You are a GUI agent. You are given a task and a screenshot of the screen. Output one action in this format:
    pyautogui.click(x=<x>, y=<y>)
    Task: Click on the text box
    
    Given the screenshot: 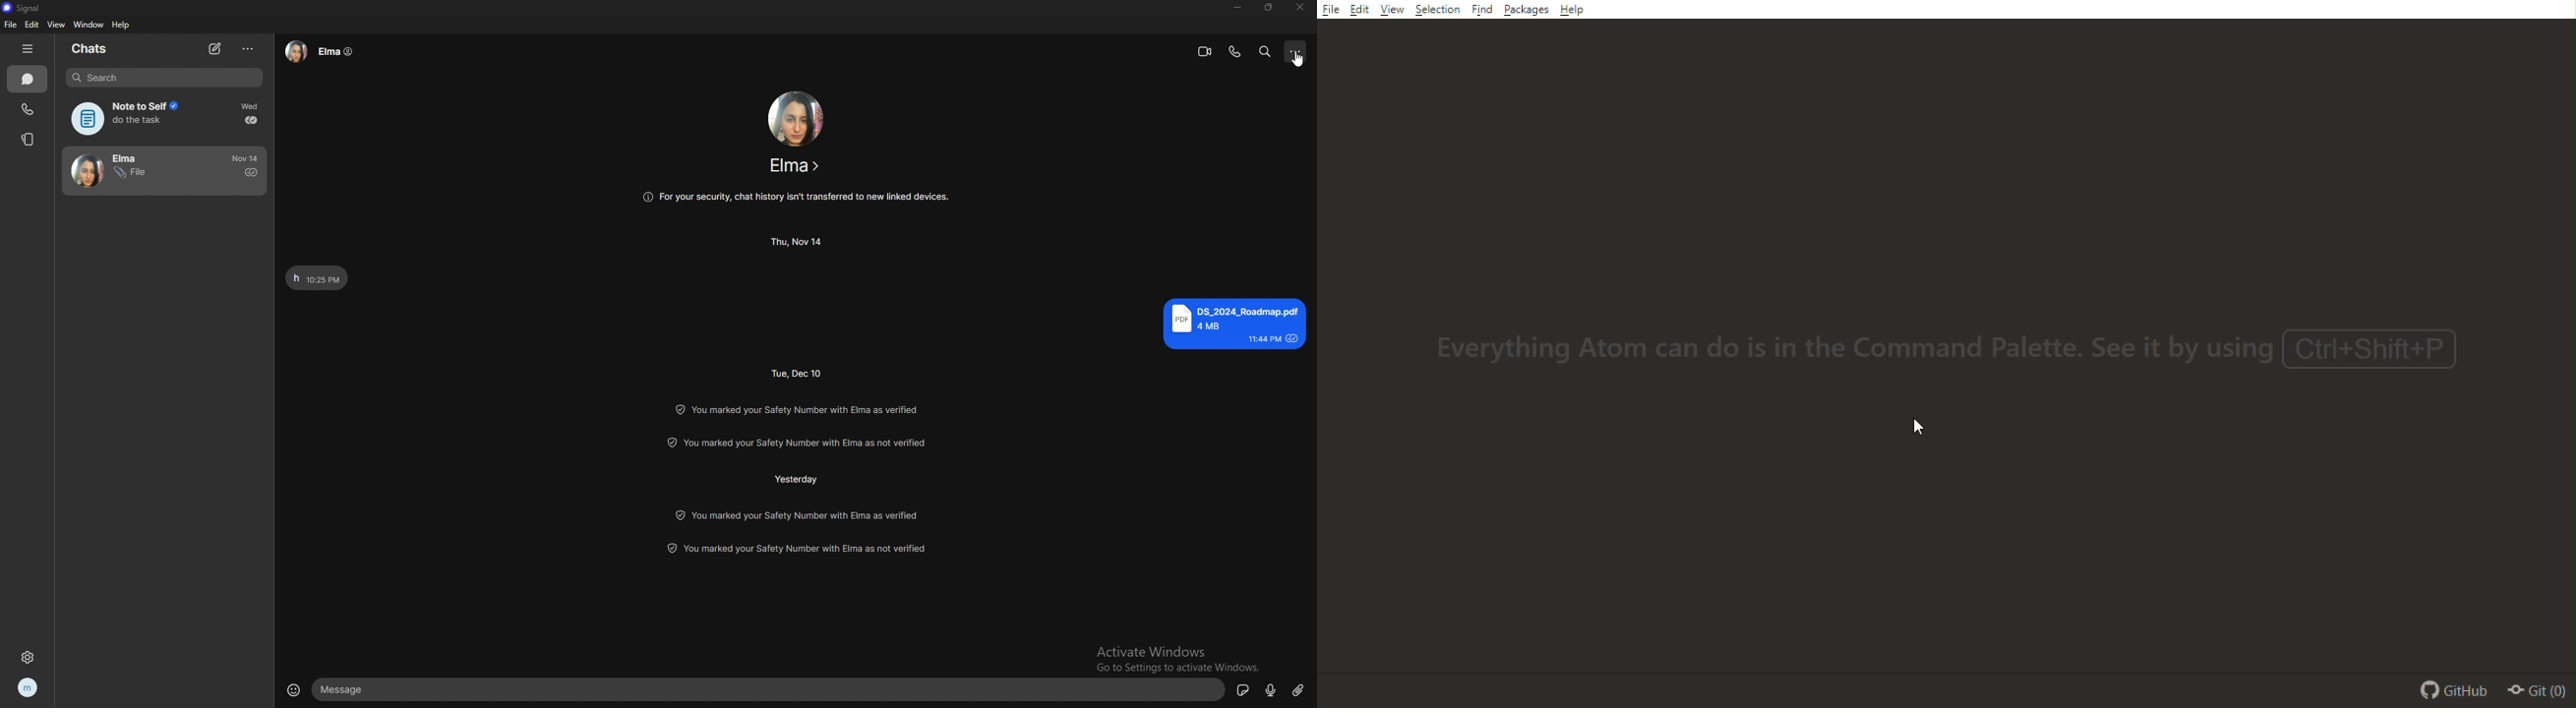 What is the action you would take?
    pyautogui.click(x=768, y=690)
    